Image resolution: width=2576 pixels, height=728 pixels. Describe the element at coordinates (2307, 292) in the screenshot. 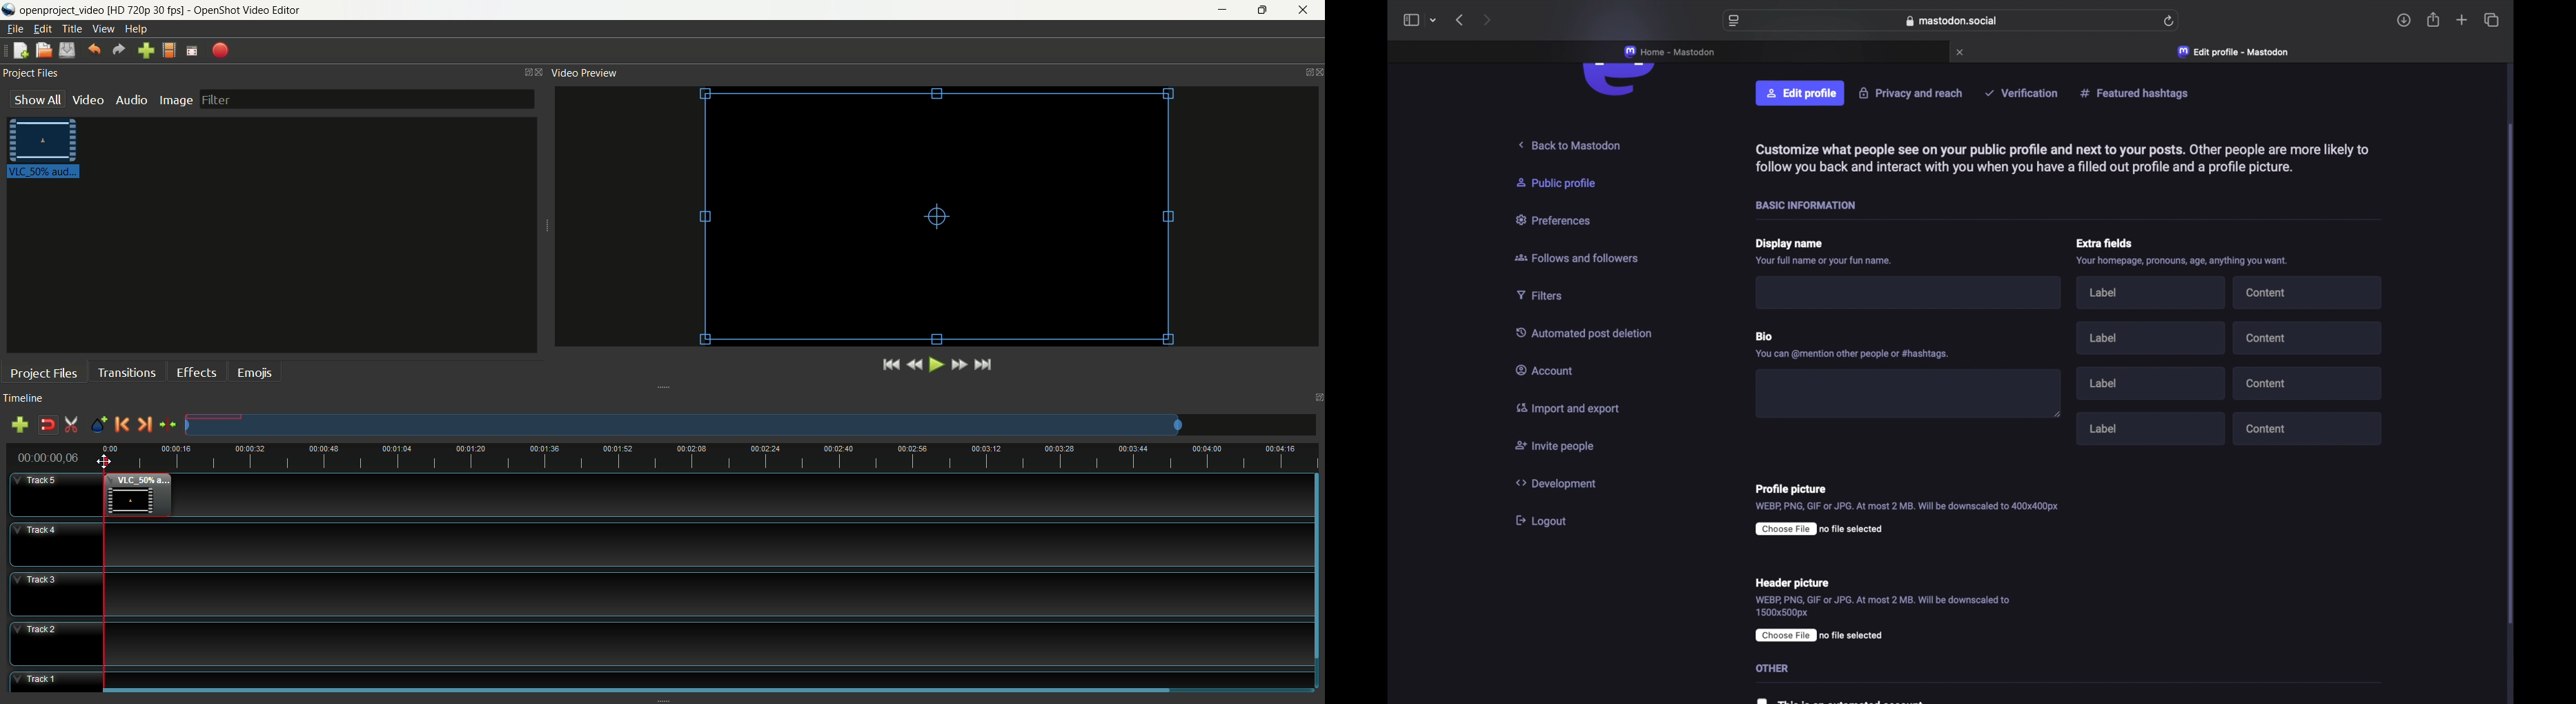

I see `content` at that location.